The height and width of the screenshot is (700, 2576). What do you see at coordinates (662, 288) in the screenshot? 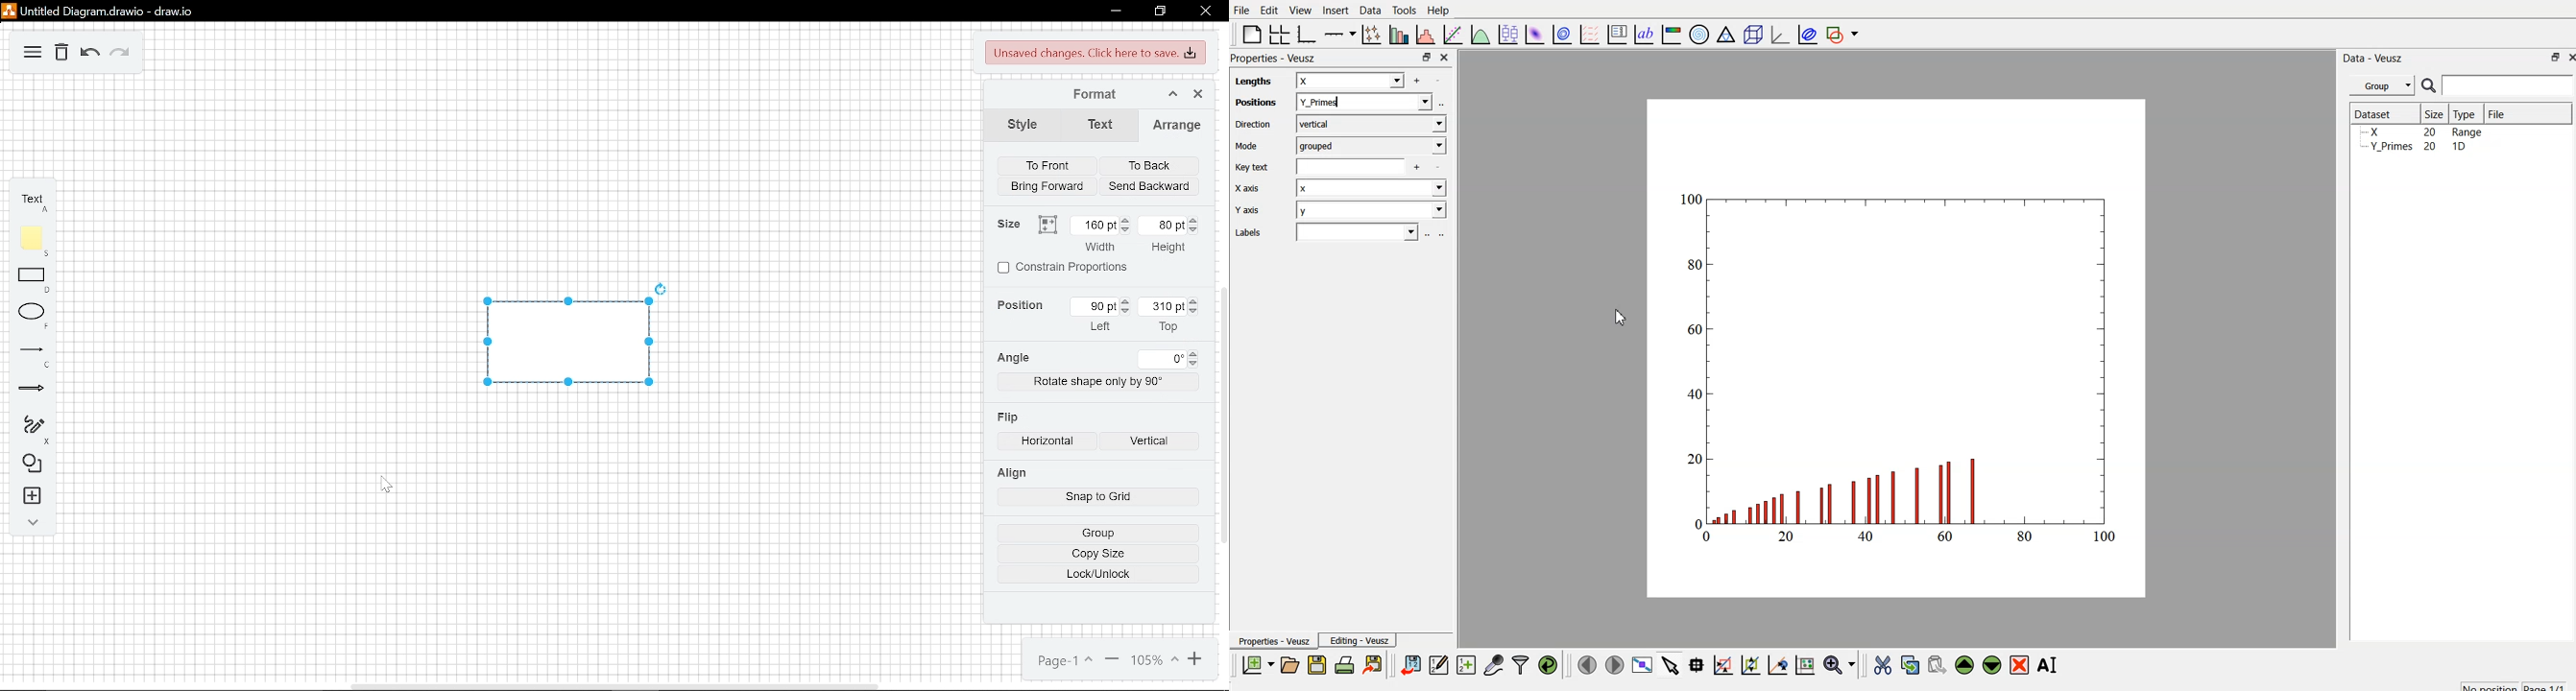
I see `rotate the current diagram` at bounding box center [662, 288].